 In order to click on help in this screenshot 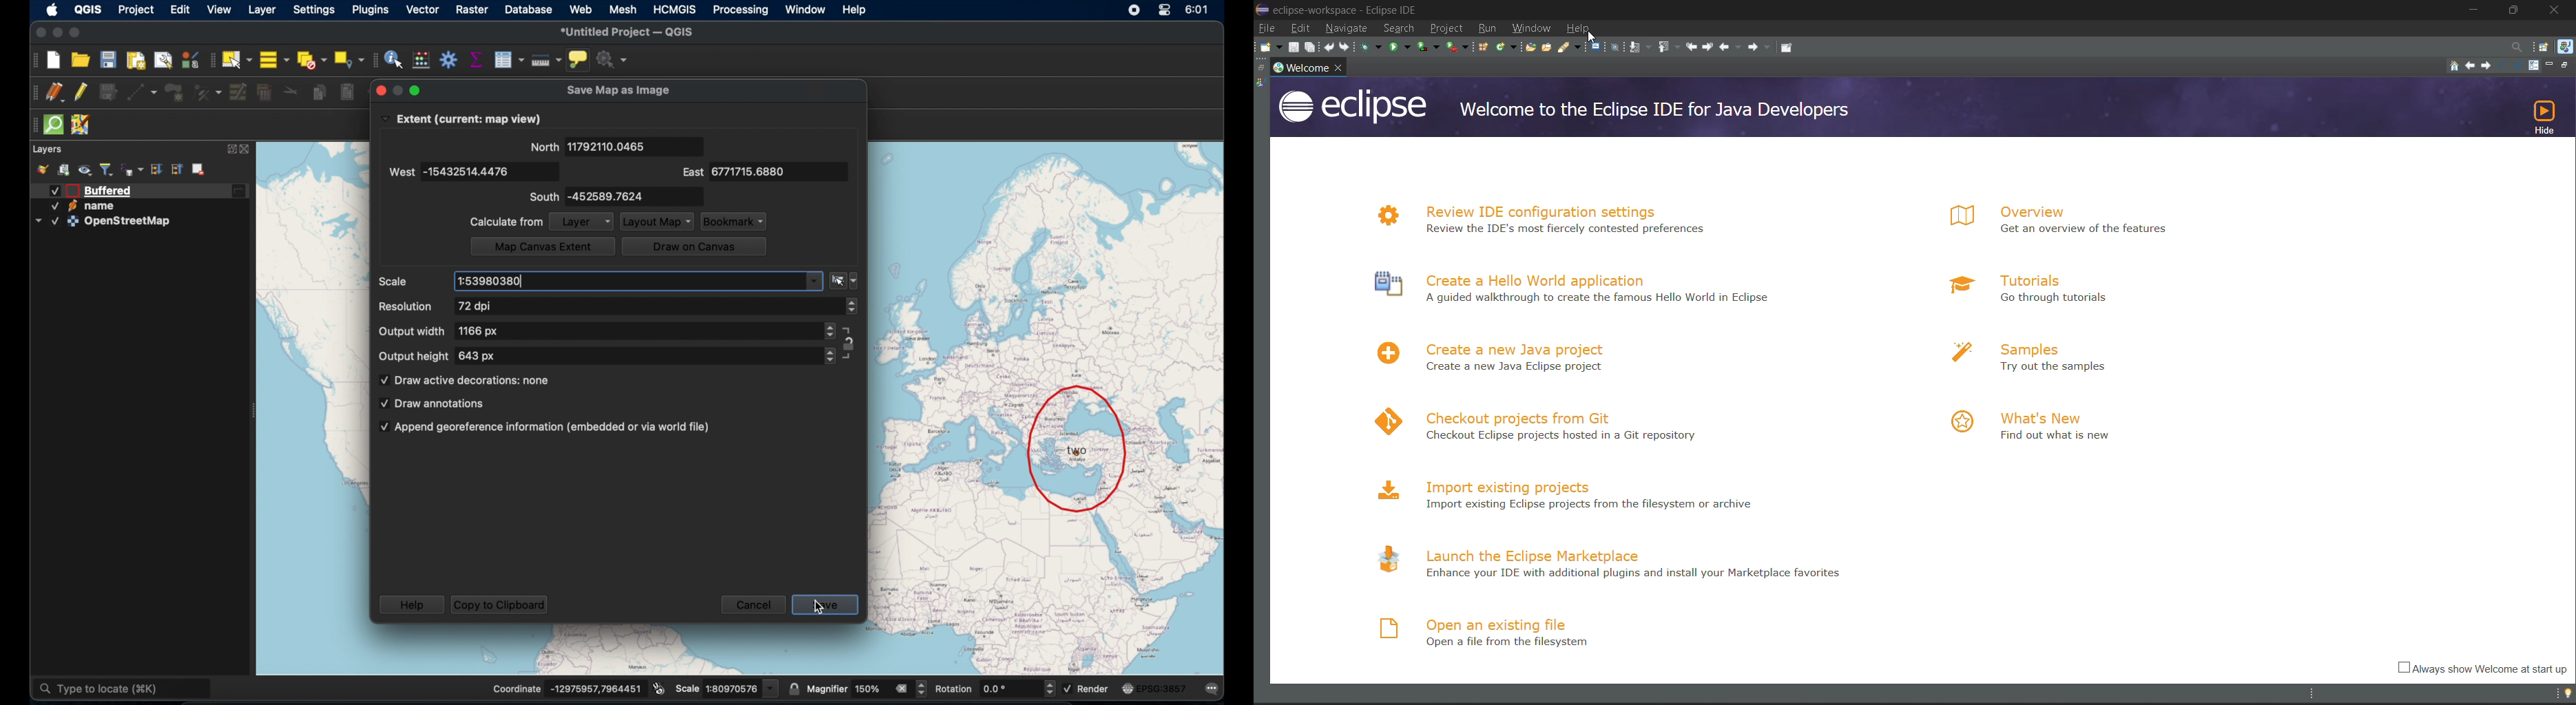, I will do `click(1579, 28)`.